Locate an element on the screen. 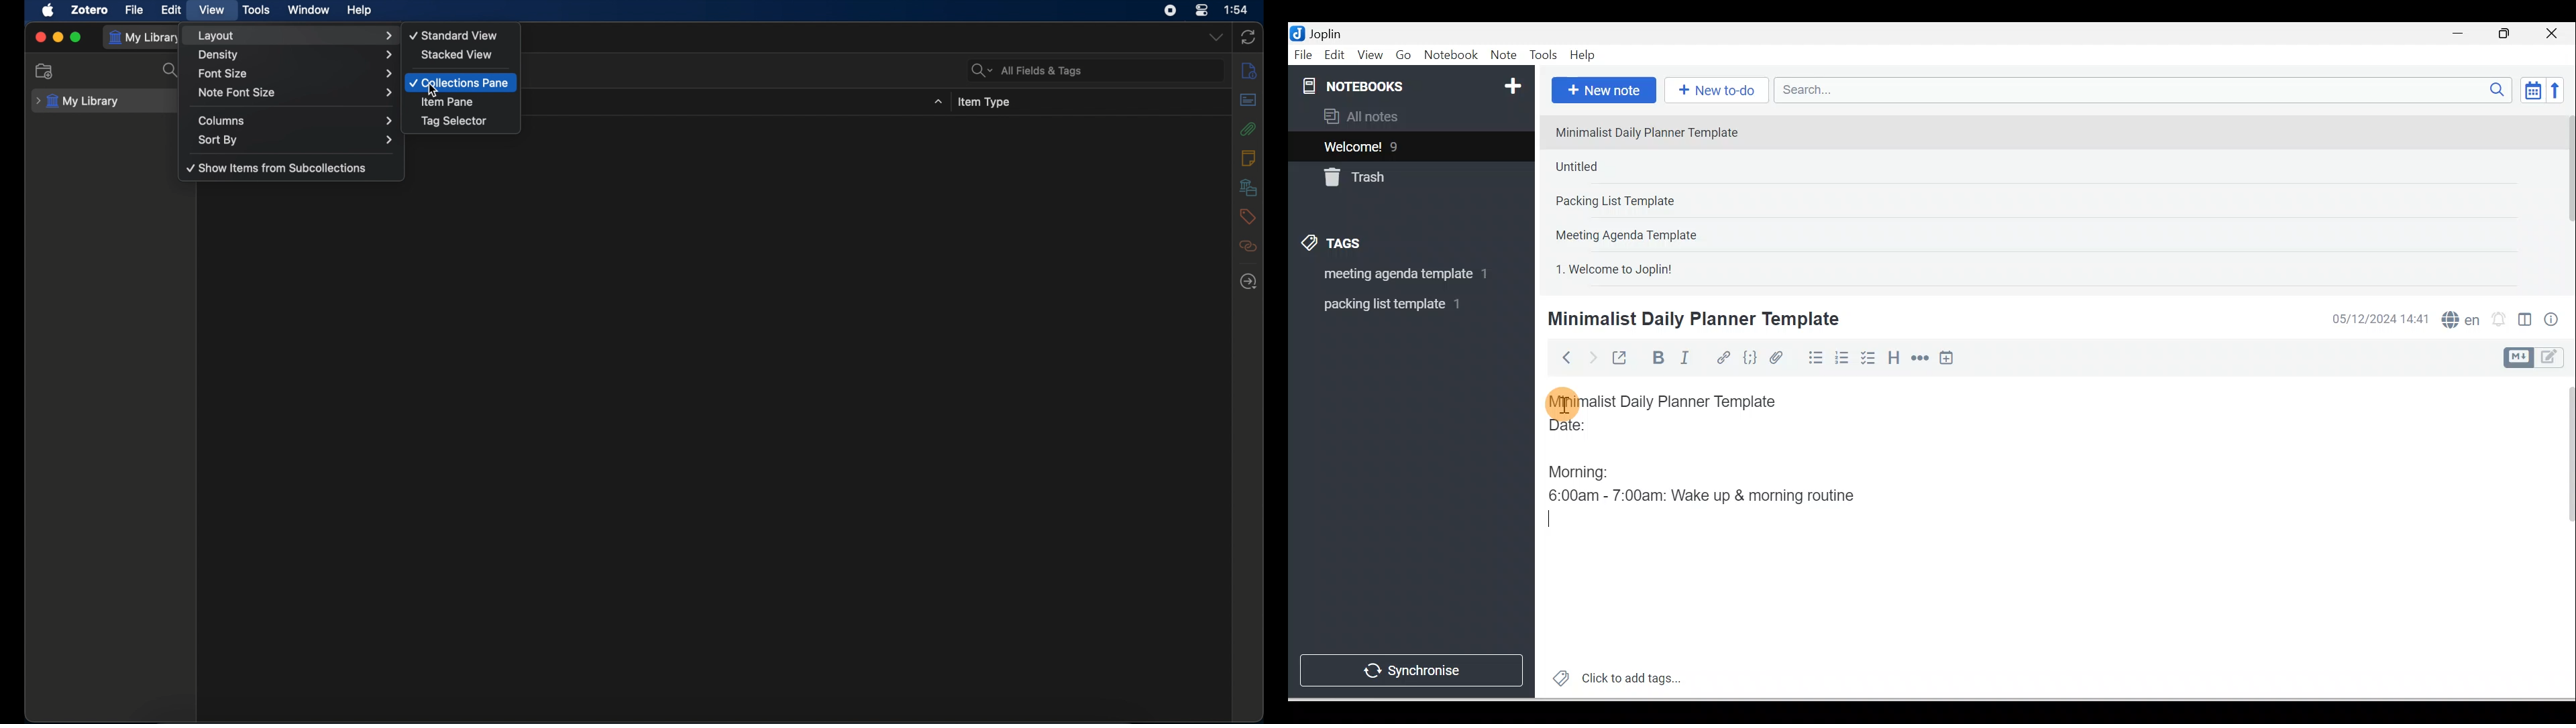 The image size is (2576, 728). Morning: is located at coordinates (1589, 469).